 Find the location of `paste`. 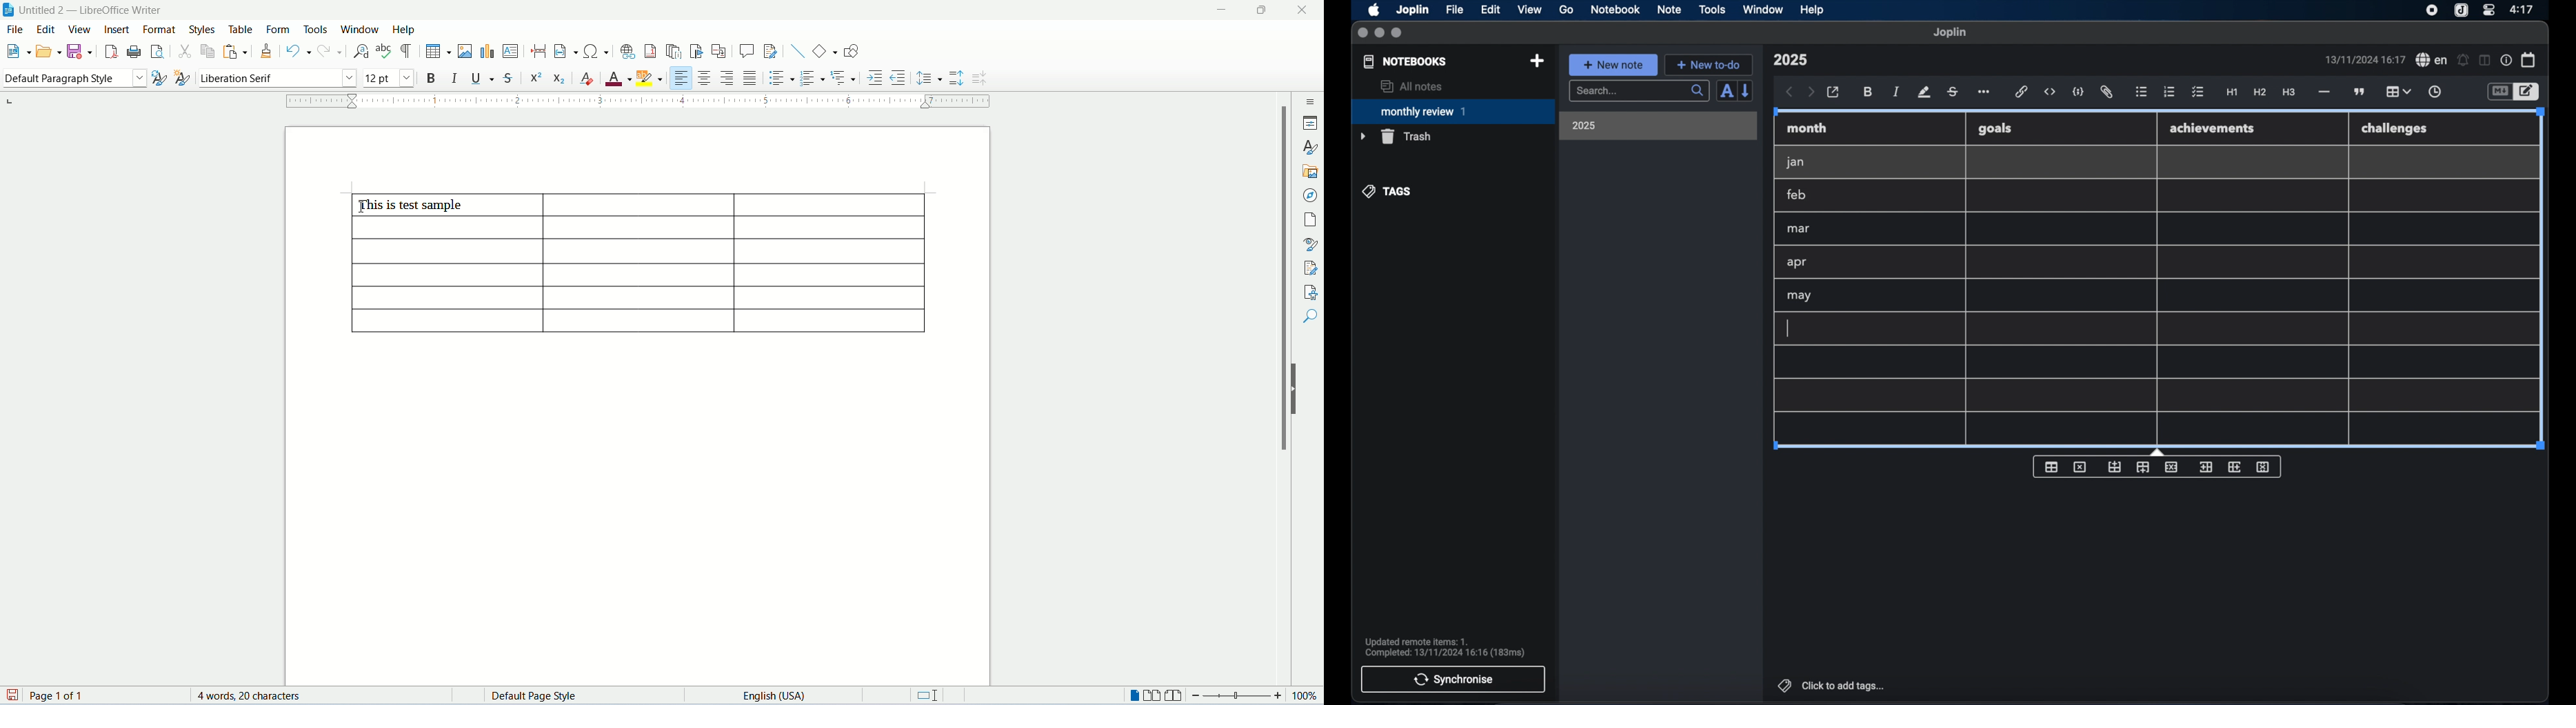

paste is located at coordinates (232, 52).